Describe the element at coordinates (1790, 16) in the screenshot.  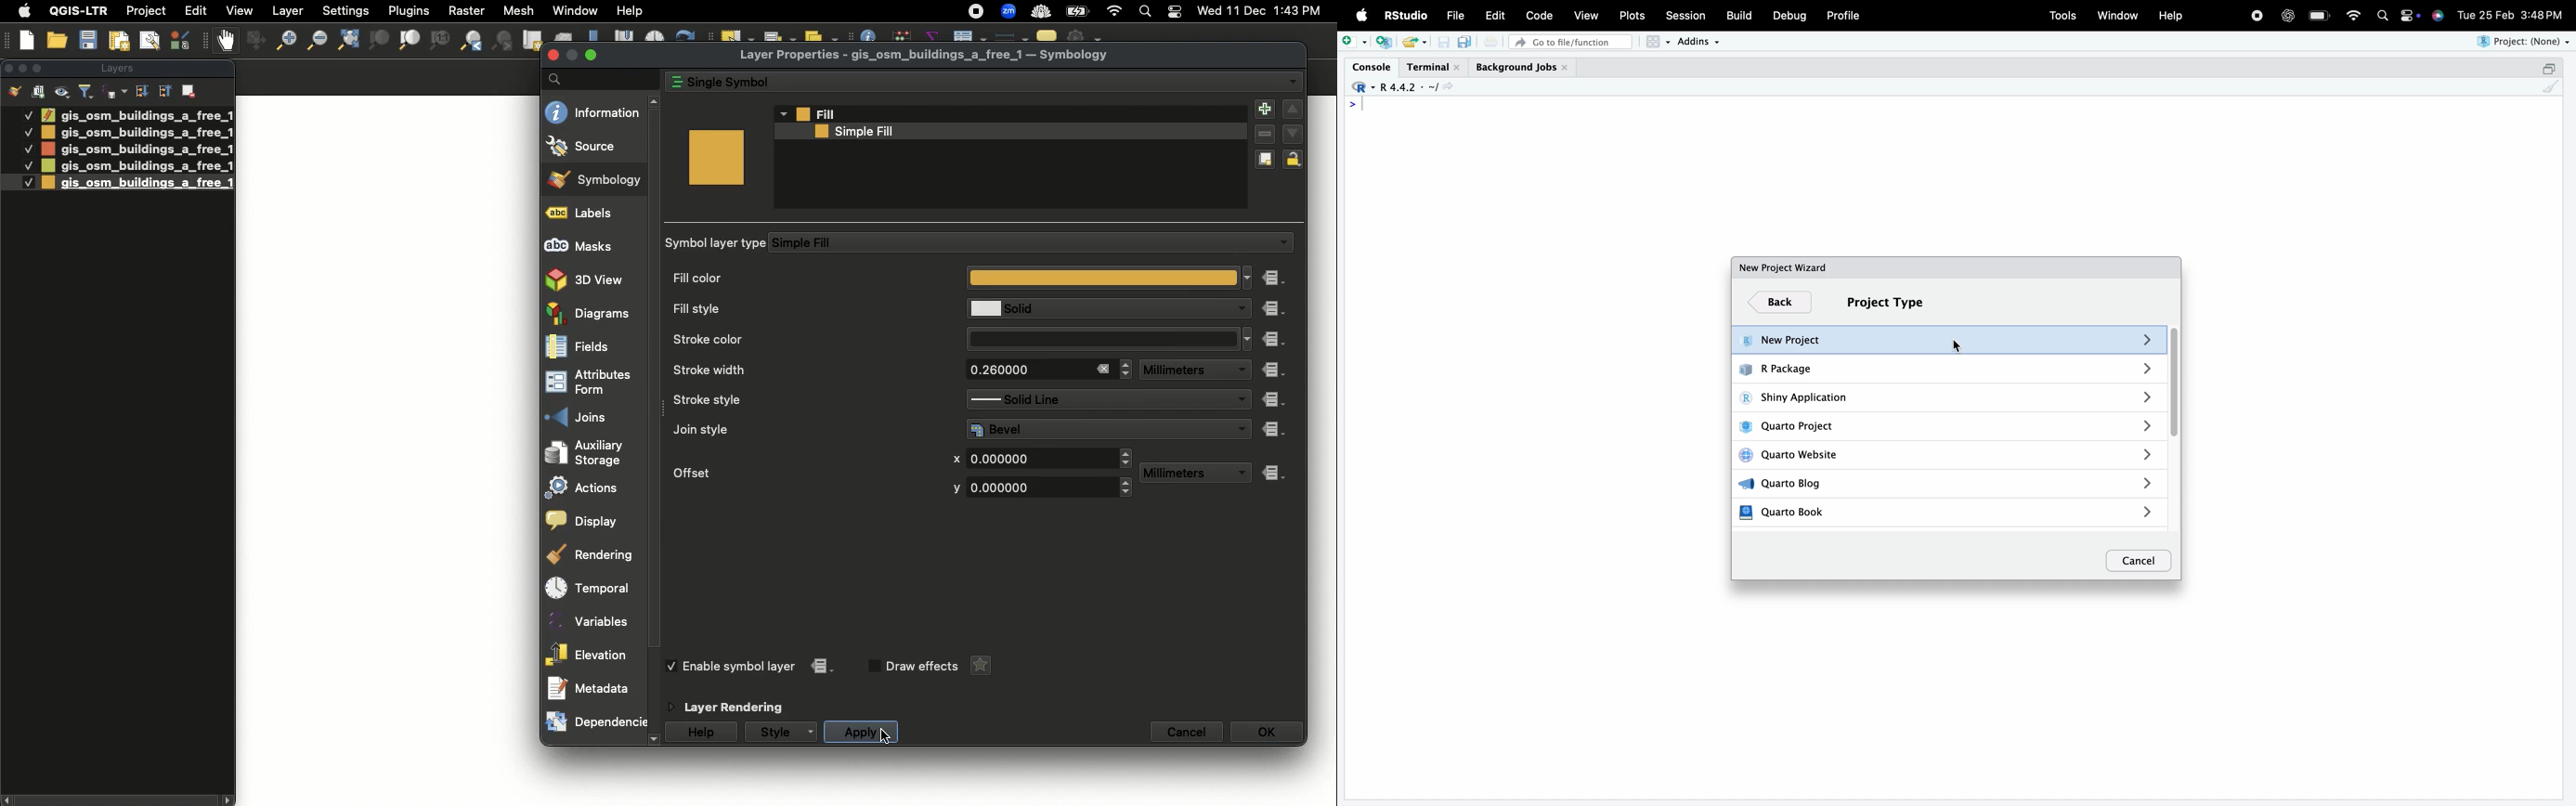
I see `Debug` at that location.